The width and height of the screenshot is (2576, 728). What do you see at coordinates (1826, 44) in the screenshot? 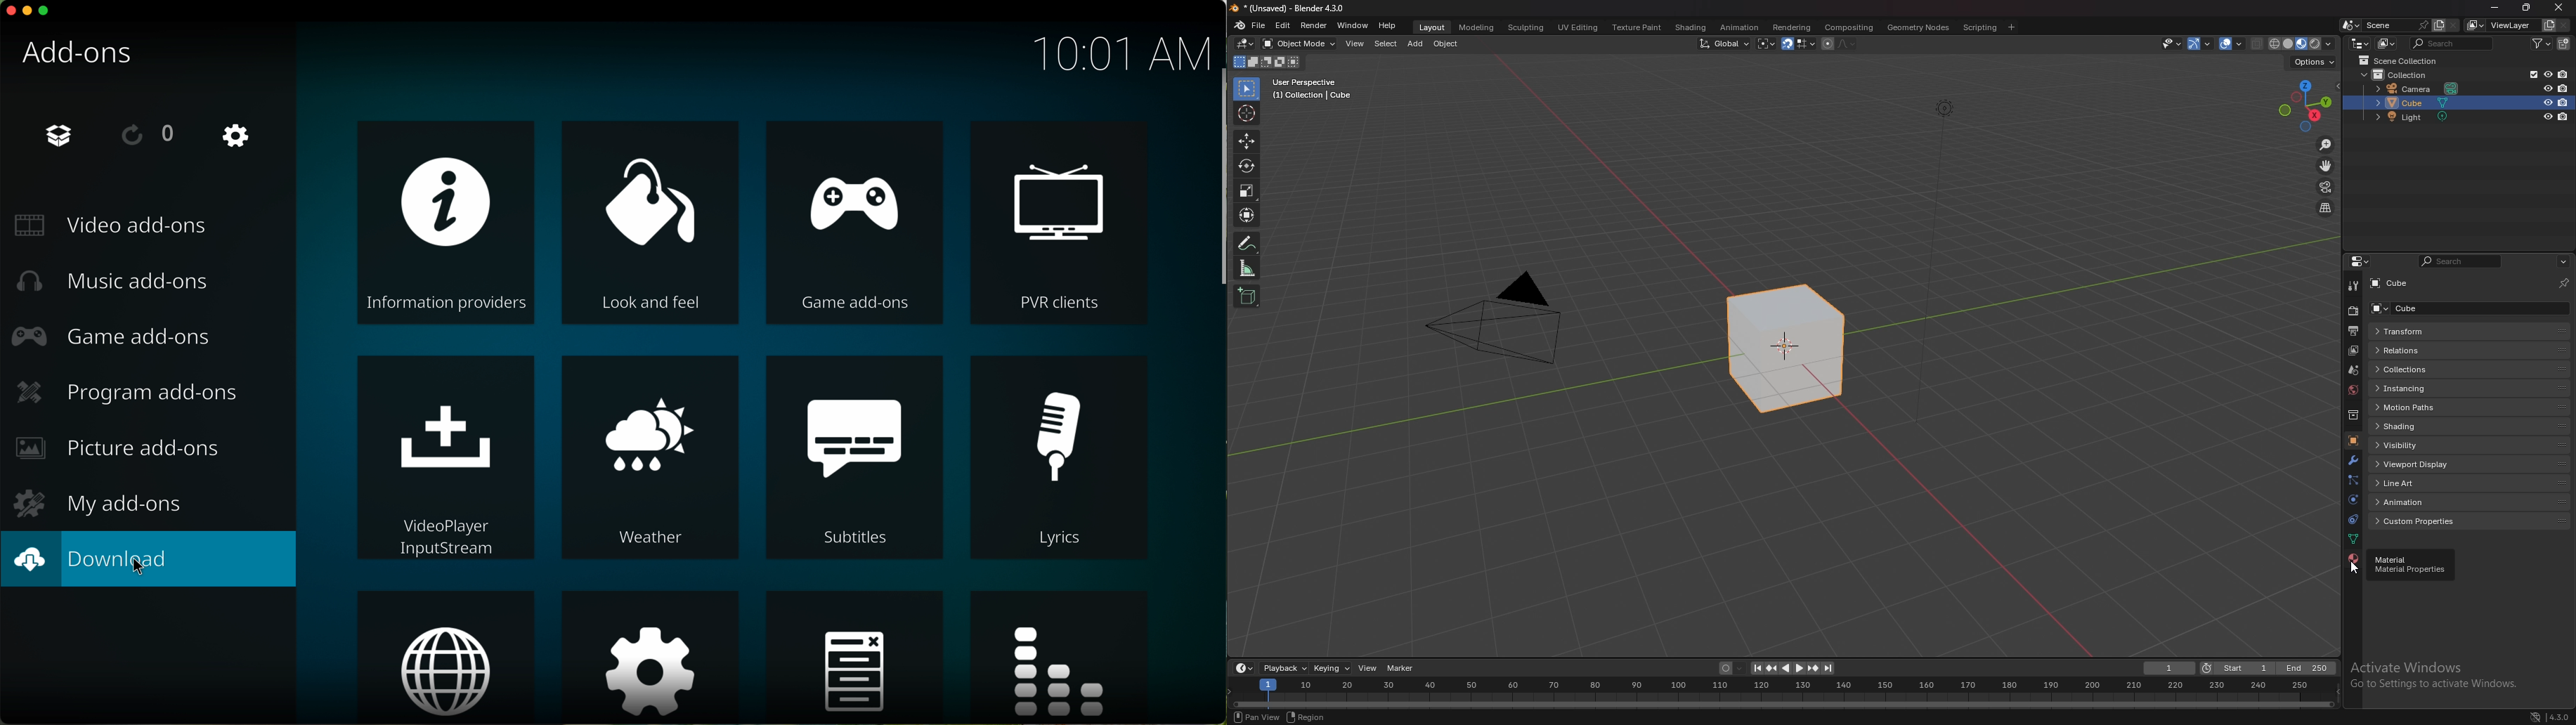
I see `proportional editing objects` at bounding box center [1826, 44].